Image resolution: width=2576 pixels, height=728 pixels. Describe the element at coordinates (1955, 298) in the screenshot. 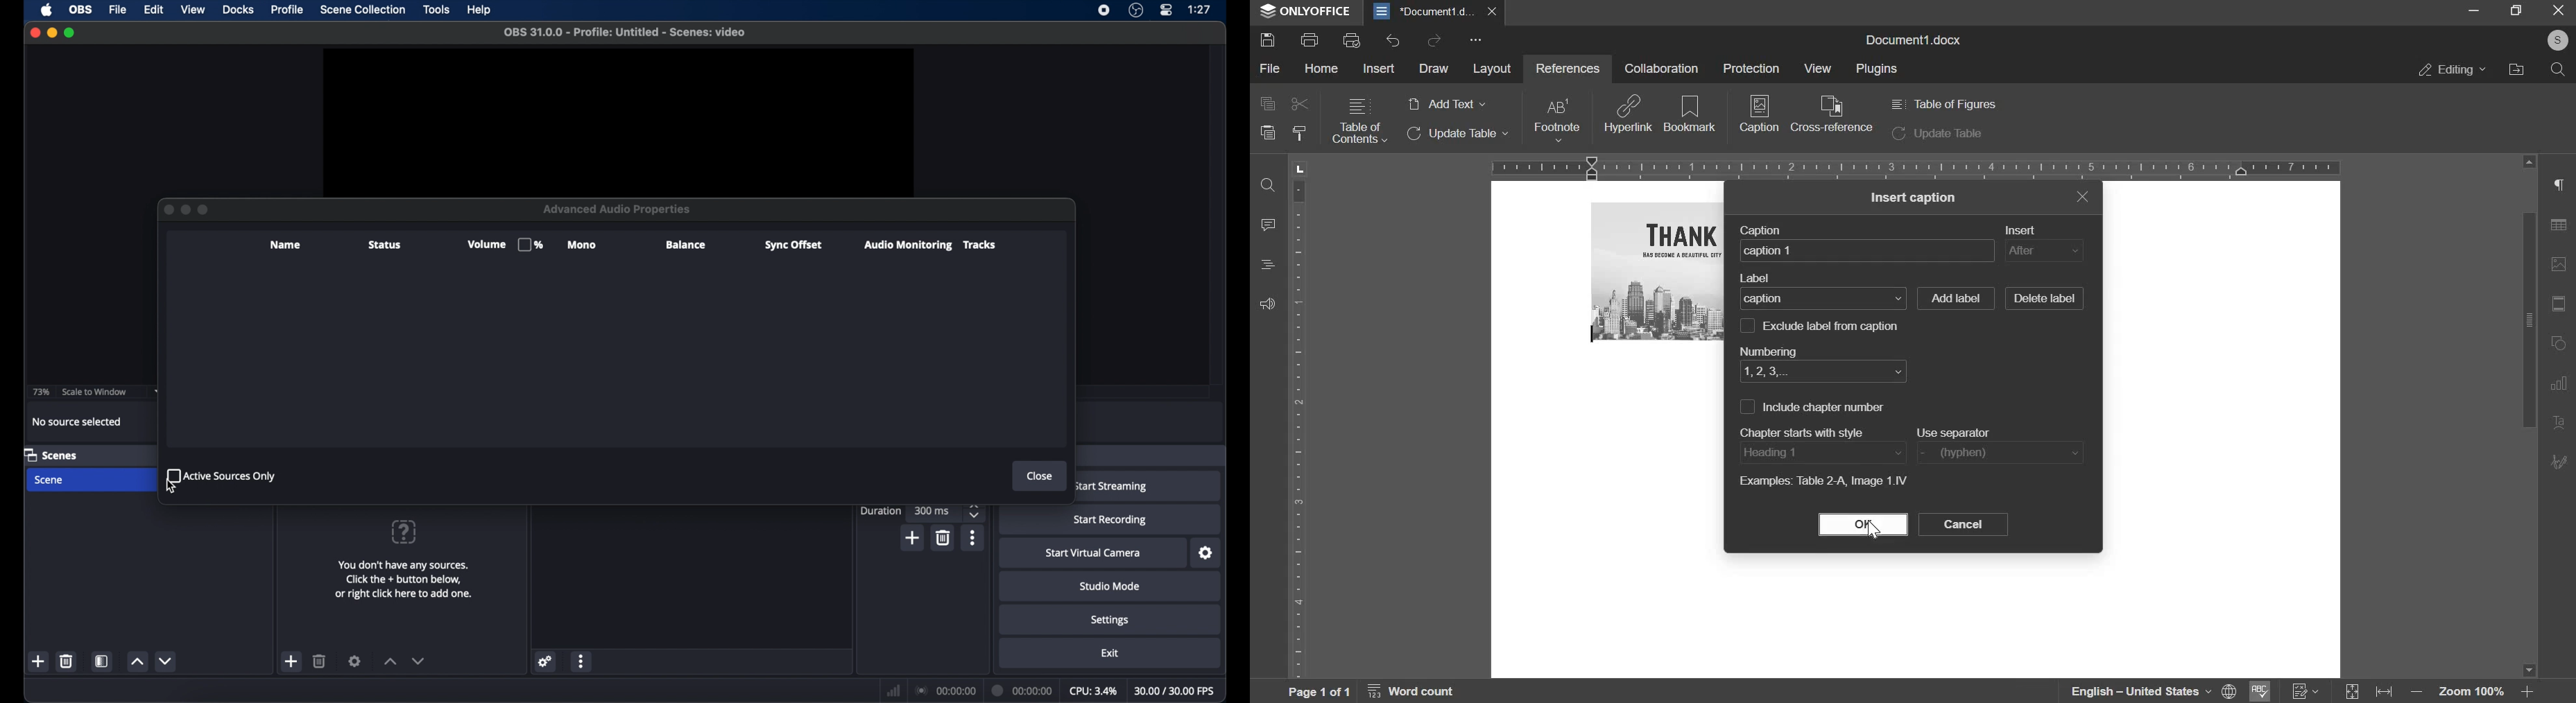

I see `add label` at that location.